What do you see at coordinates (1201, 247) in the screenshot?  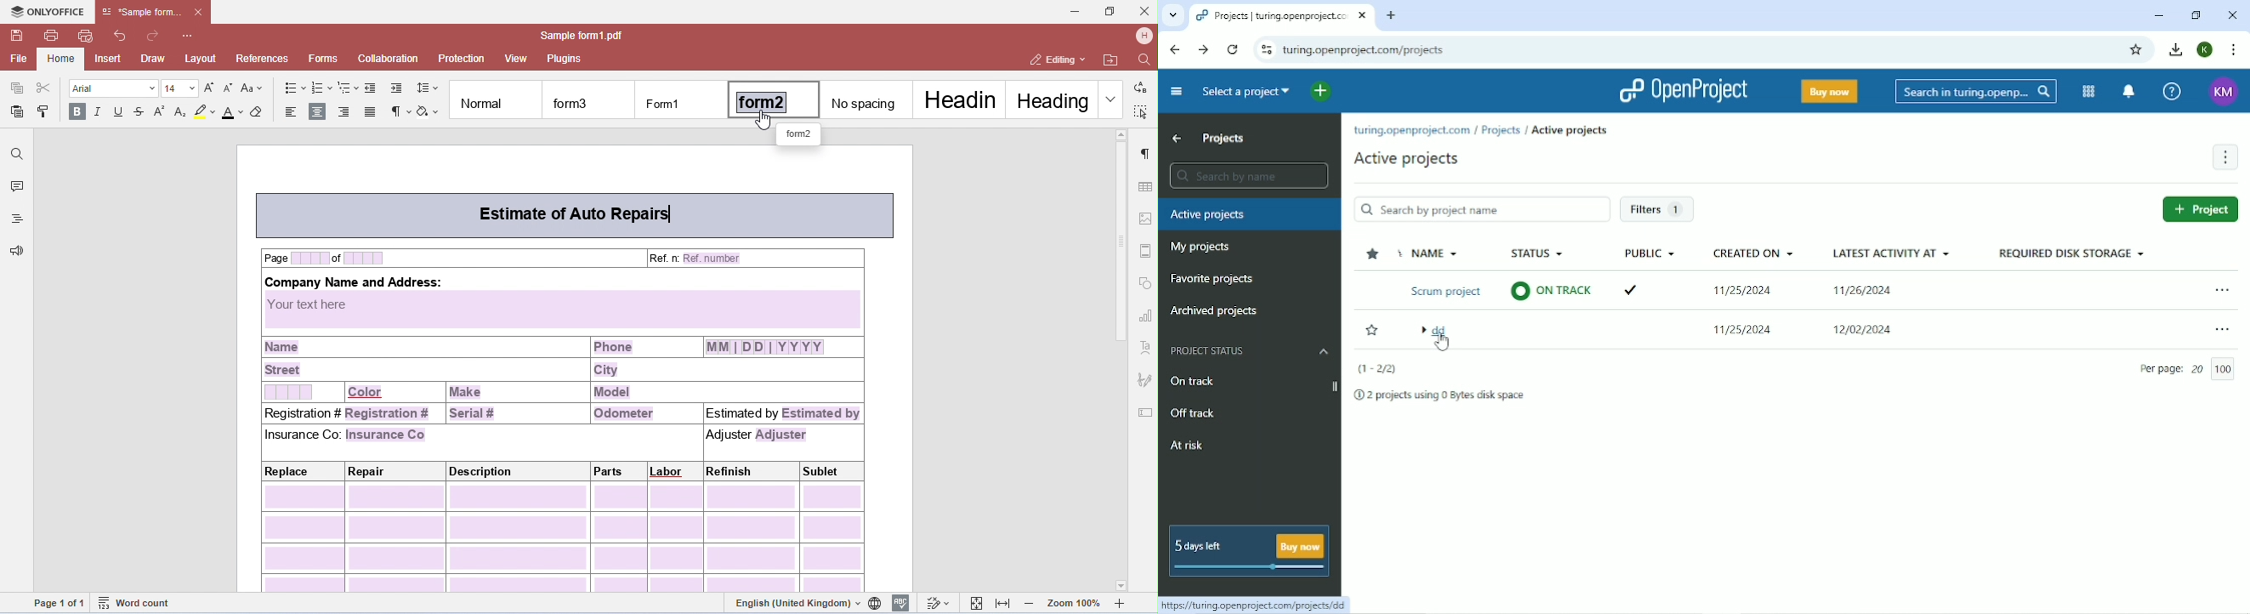 I see `My projects` at bounding box center [1201, 247].